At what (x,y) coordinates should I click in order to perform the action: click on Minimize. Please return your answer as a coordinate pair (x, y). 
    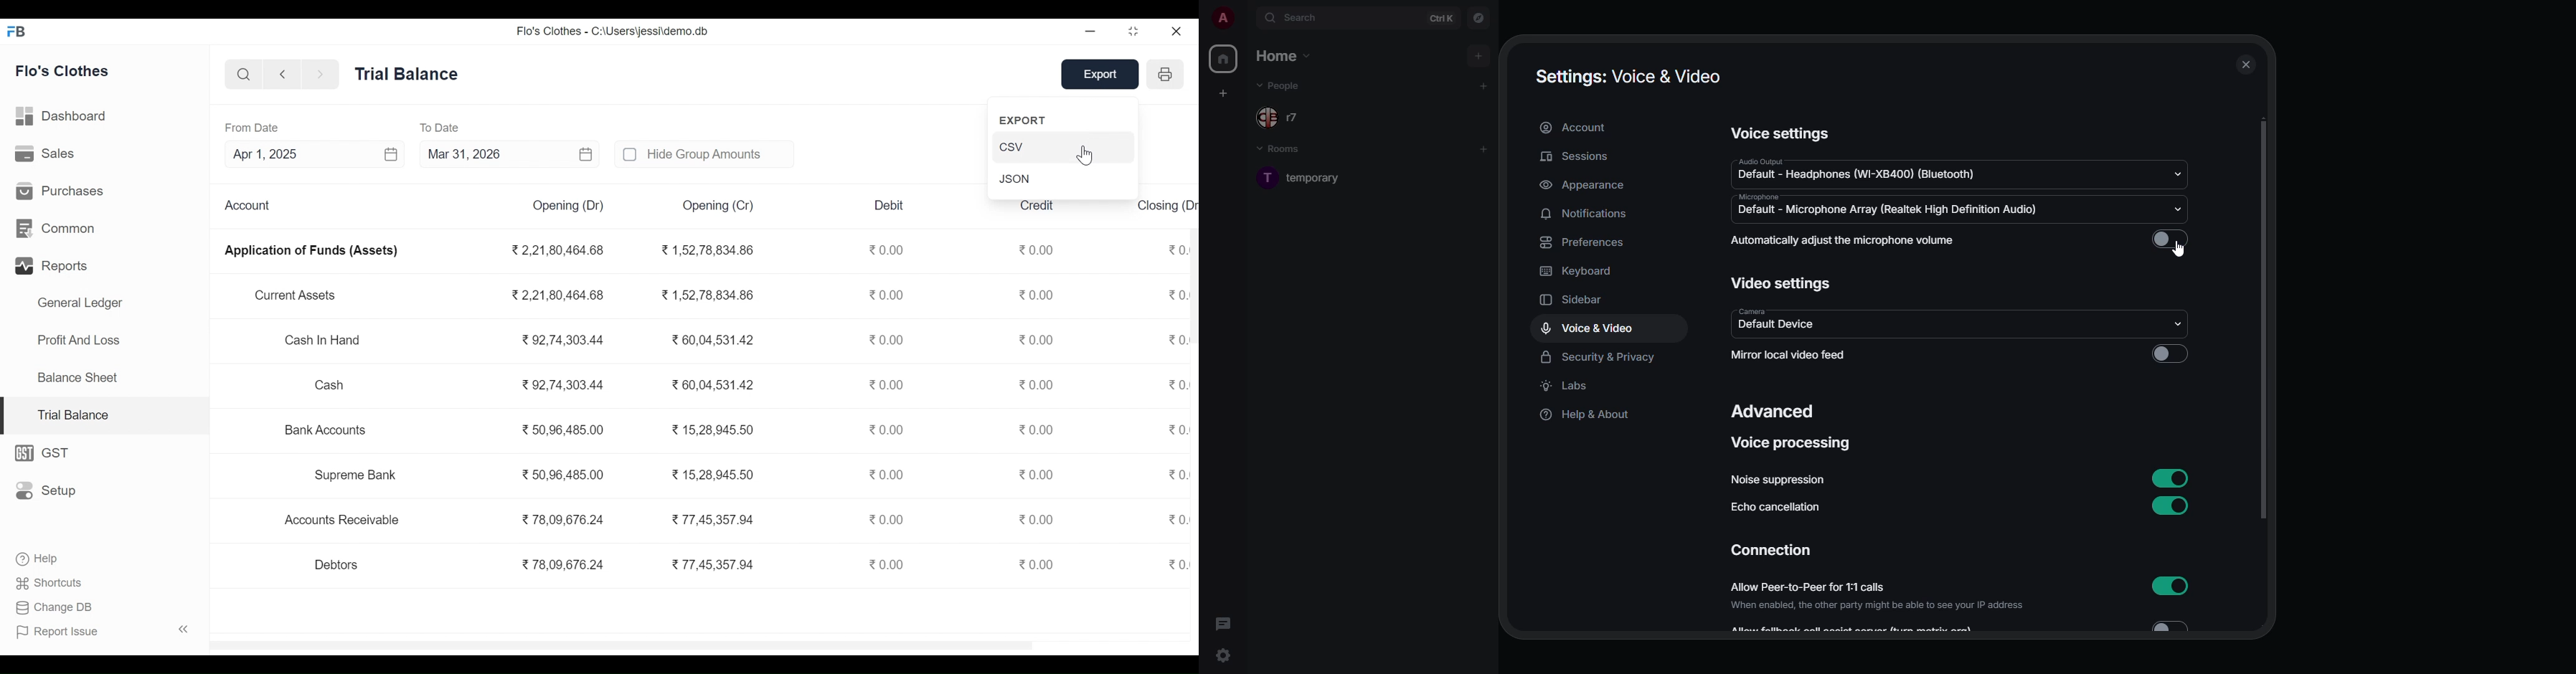
    Looking at the image, I should click on (1091, 31).